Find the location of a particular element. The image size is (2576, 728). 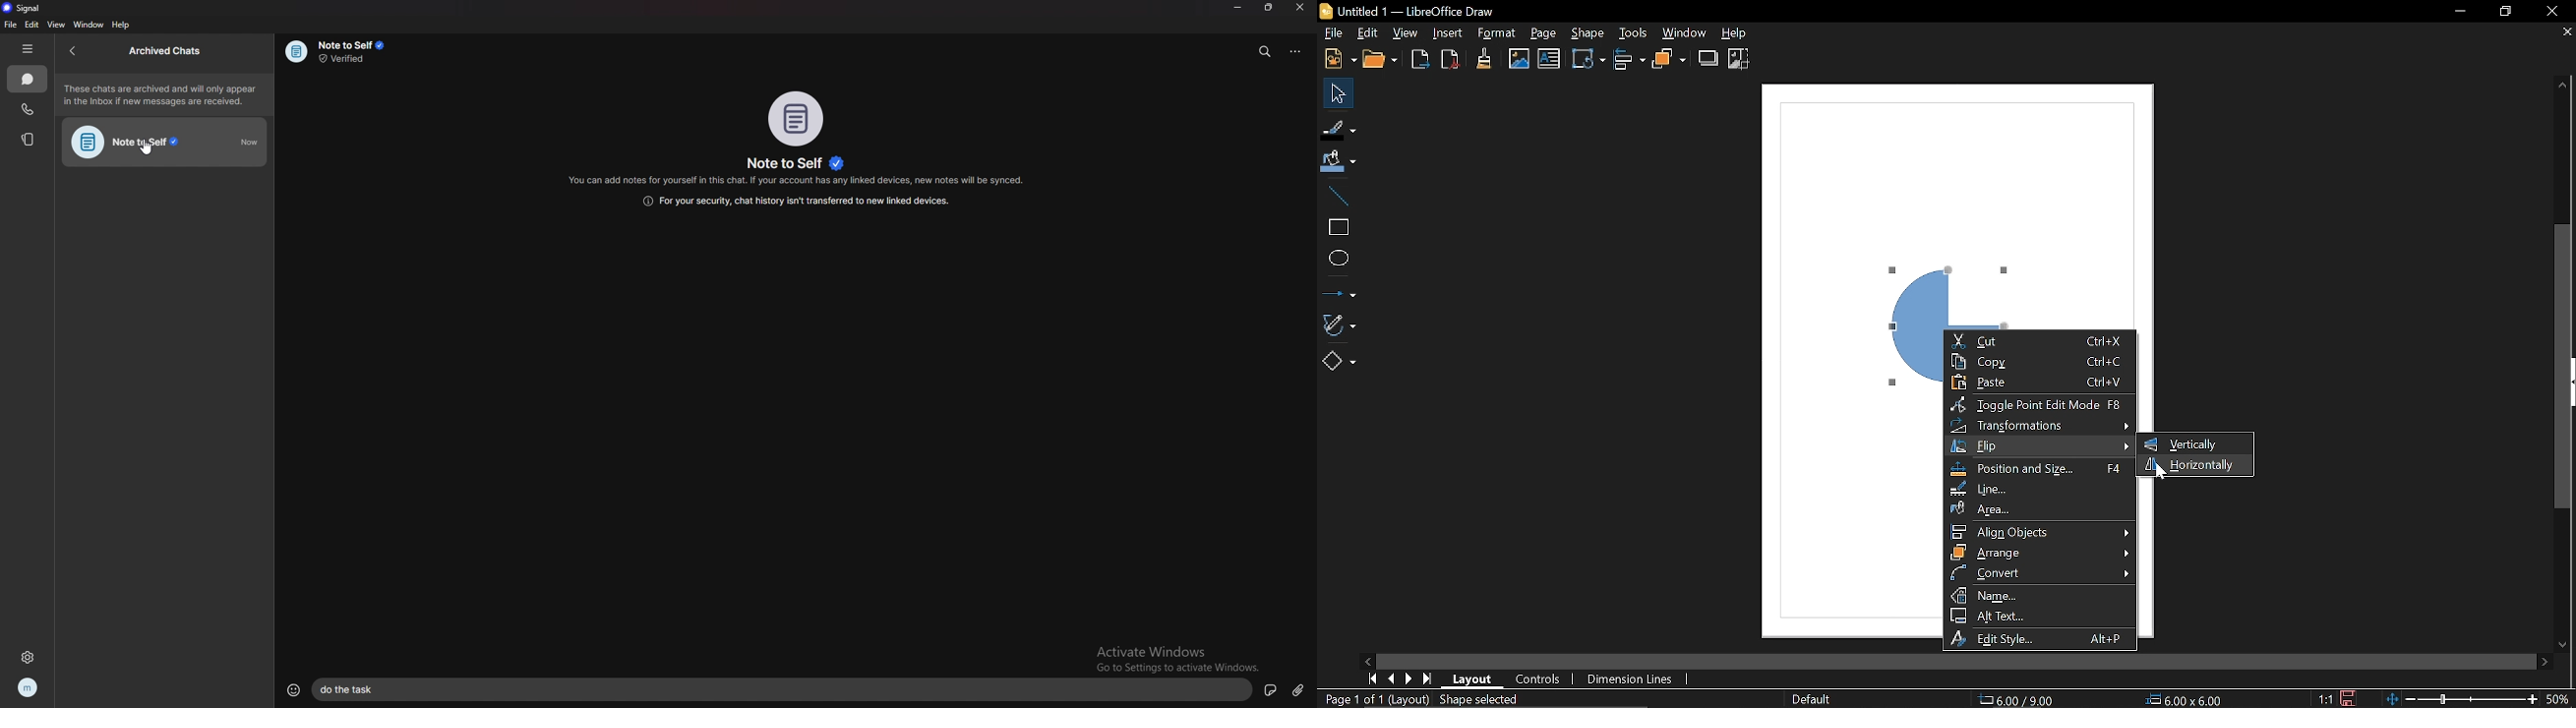

Select is located at coordinates (1335, 91).